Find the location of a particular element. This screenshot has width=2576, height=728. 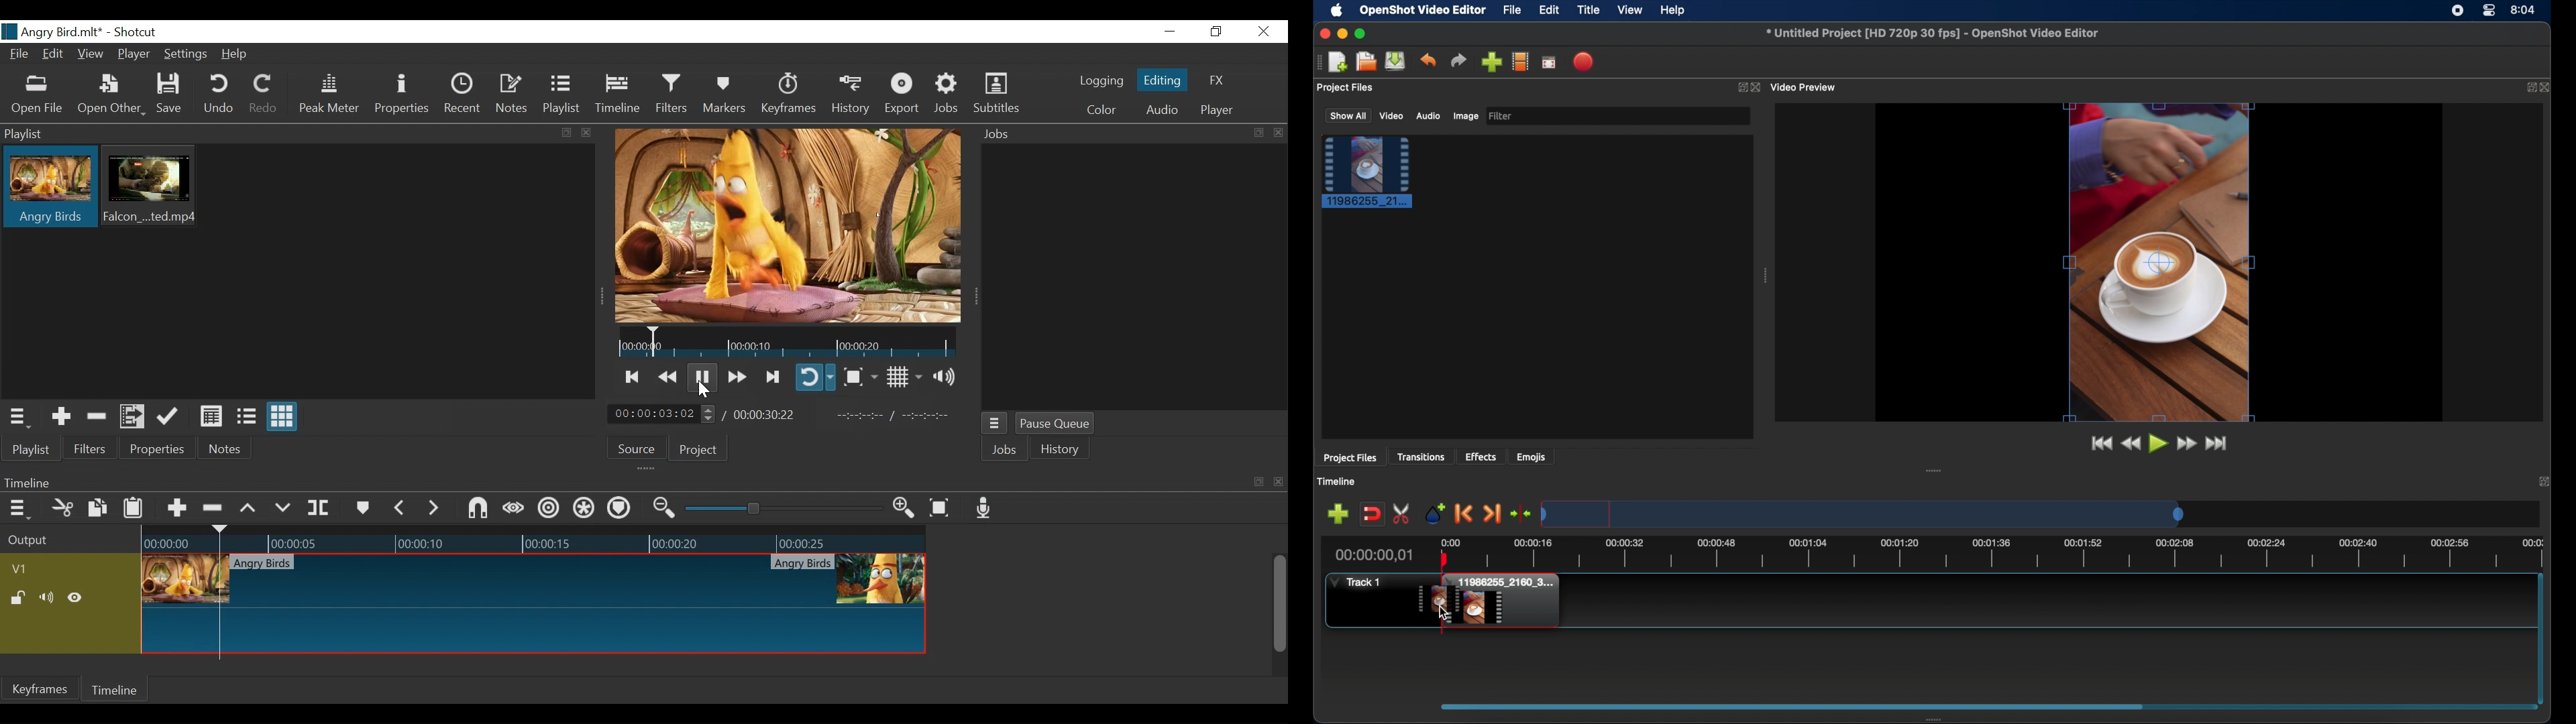

timeline is located at coordinates (1338, 481).